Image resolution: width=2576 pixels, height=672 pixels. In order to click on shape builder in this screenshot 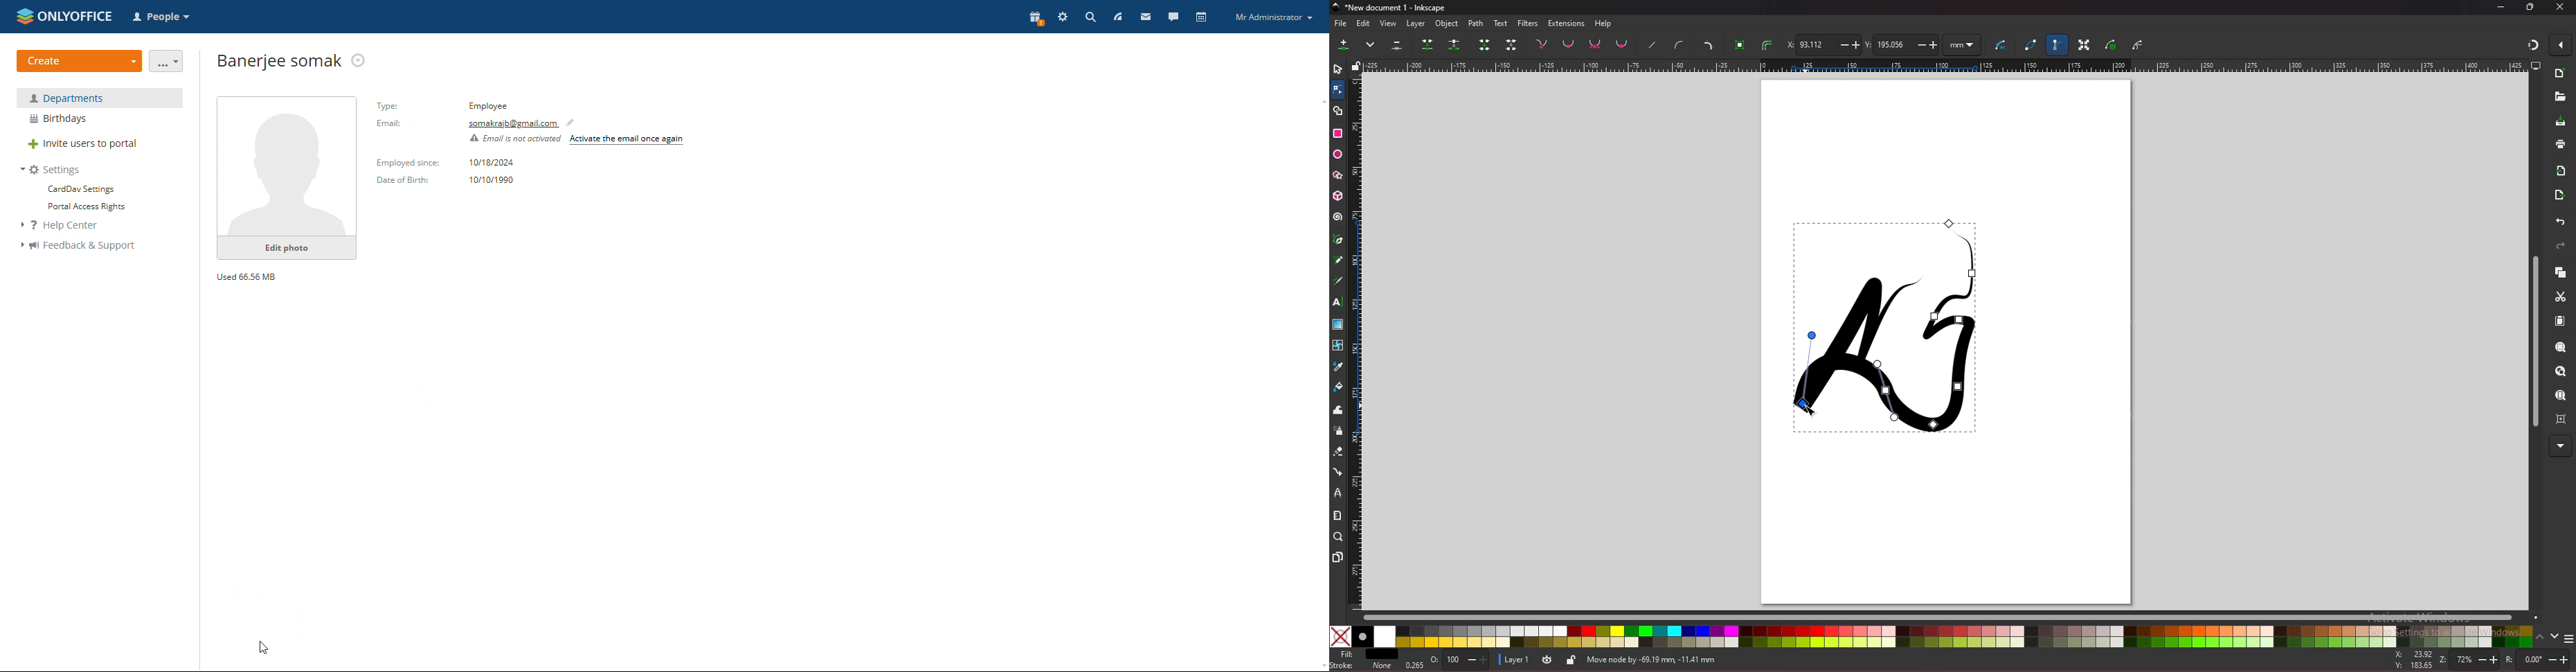, I will do `click(1338, 110)`.